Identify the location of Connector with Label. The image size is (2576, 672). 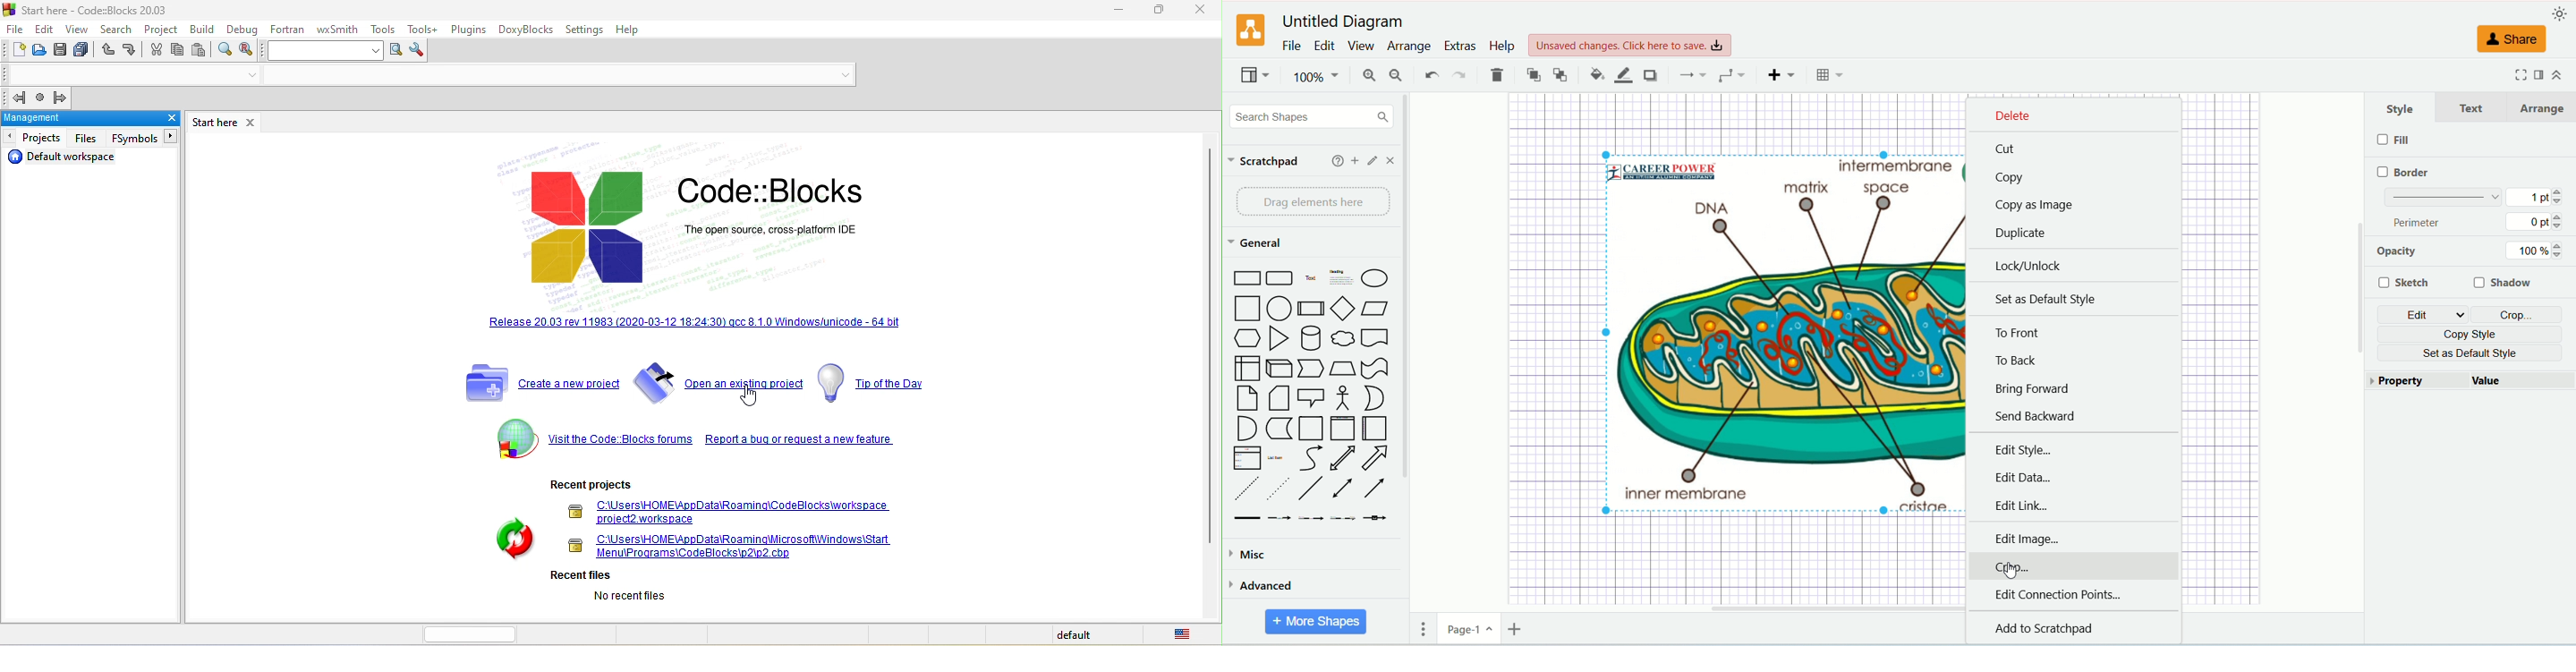
(1279, 519).